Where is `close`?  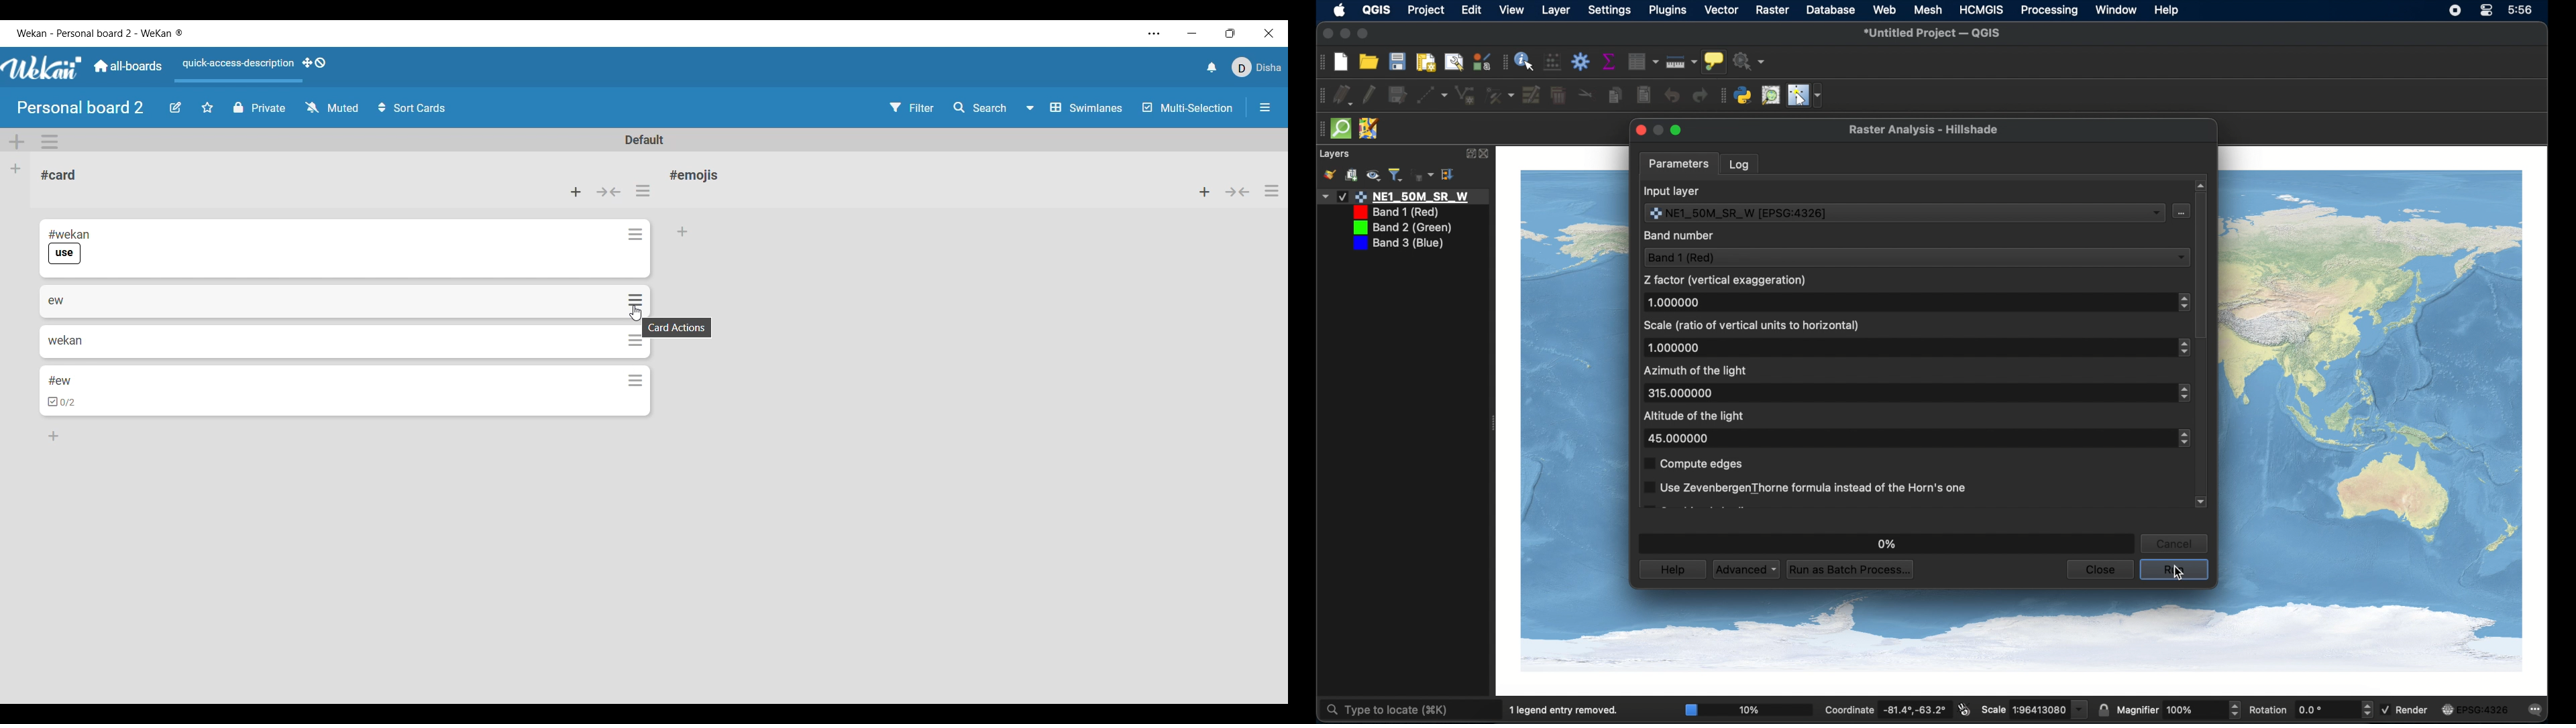 close is located at coordinates (1324, 34).